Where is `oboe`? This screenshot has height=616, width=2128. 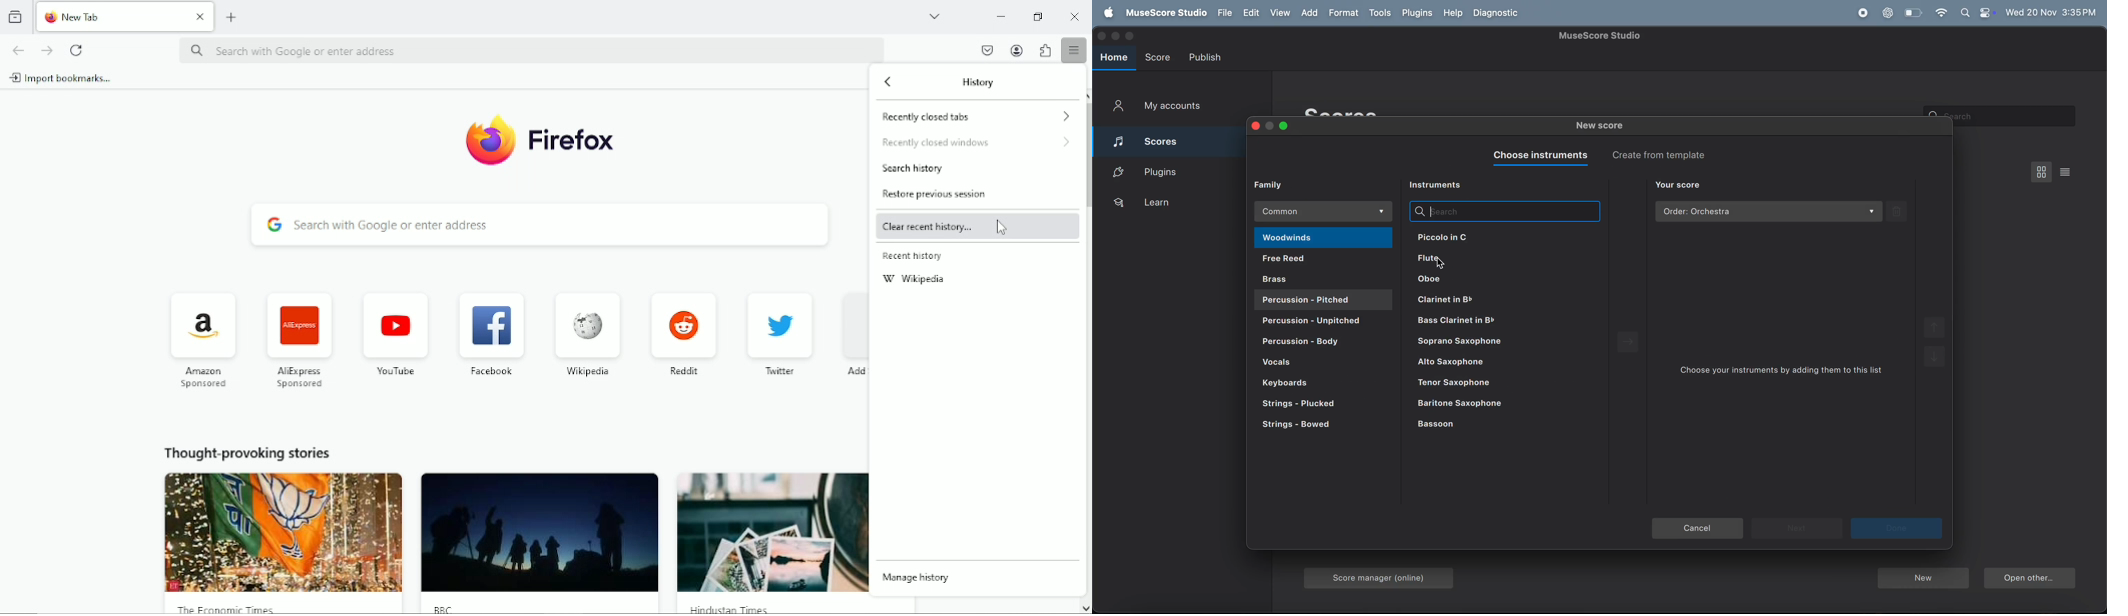
oboe is located at coordinates (1479, 280).